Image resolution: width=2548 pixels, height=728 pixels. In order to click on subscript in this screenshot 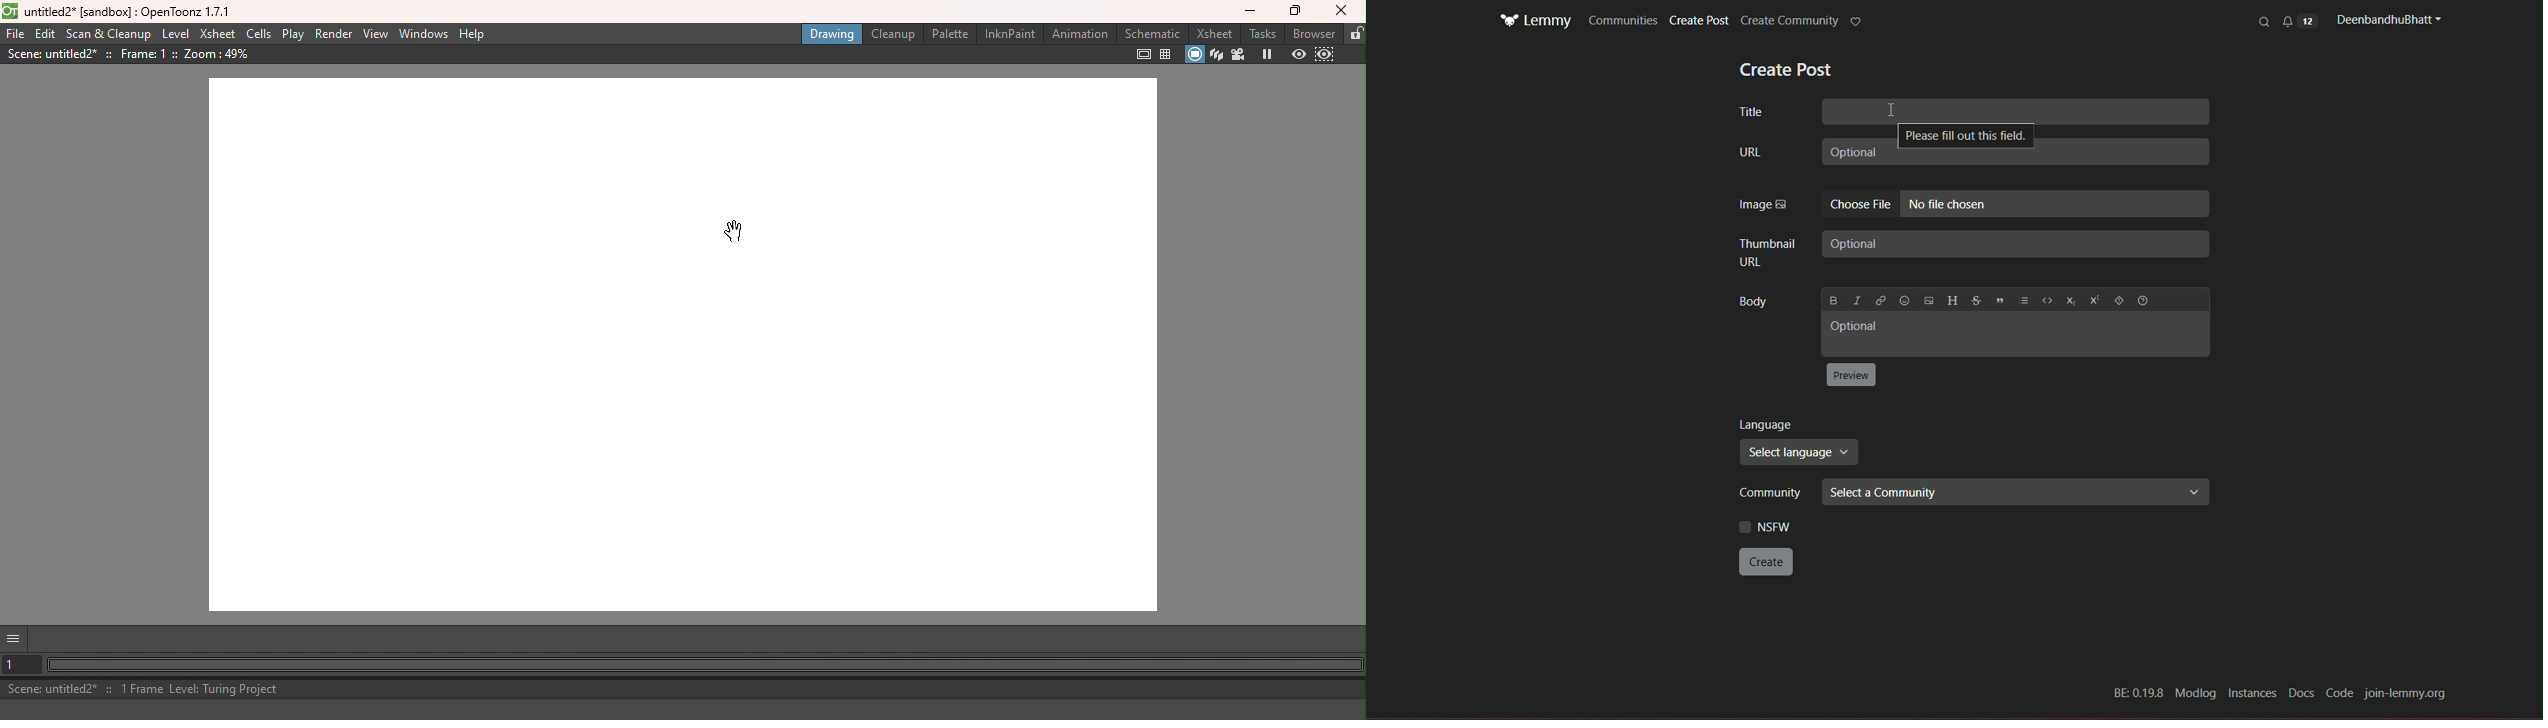, I will do `click(2070, 300)`.